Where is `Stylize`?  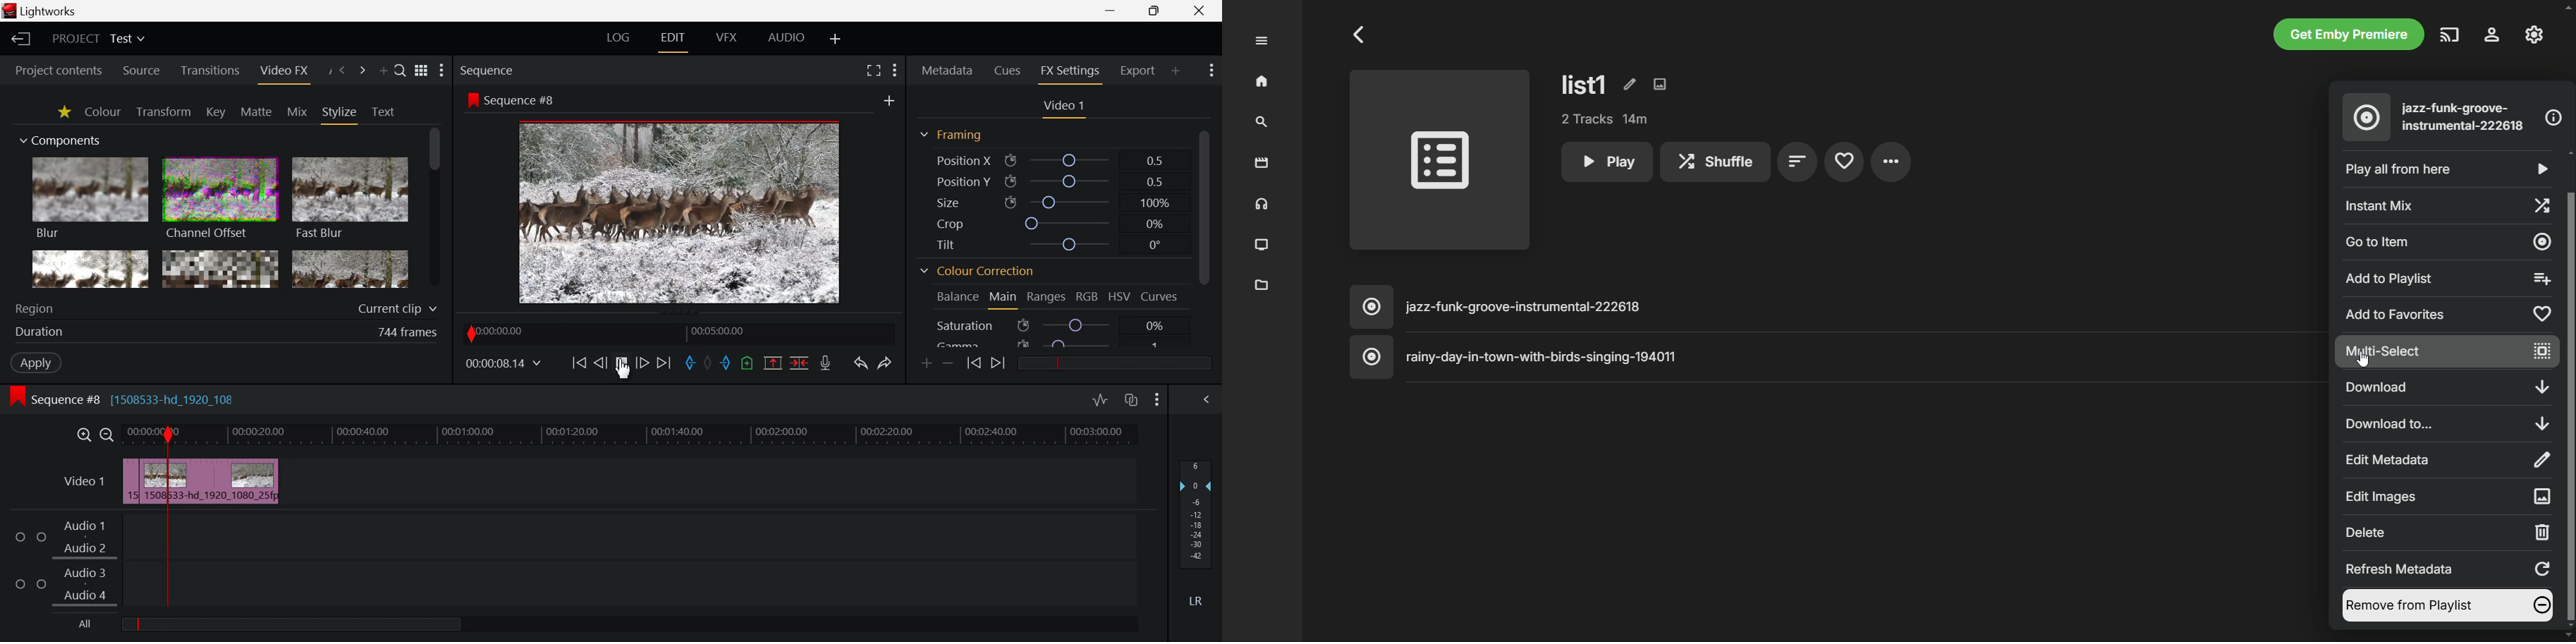 Stylize is located at coordinates (341, 114).